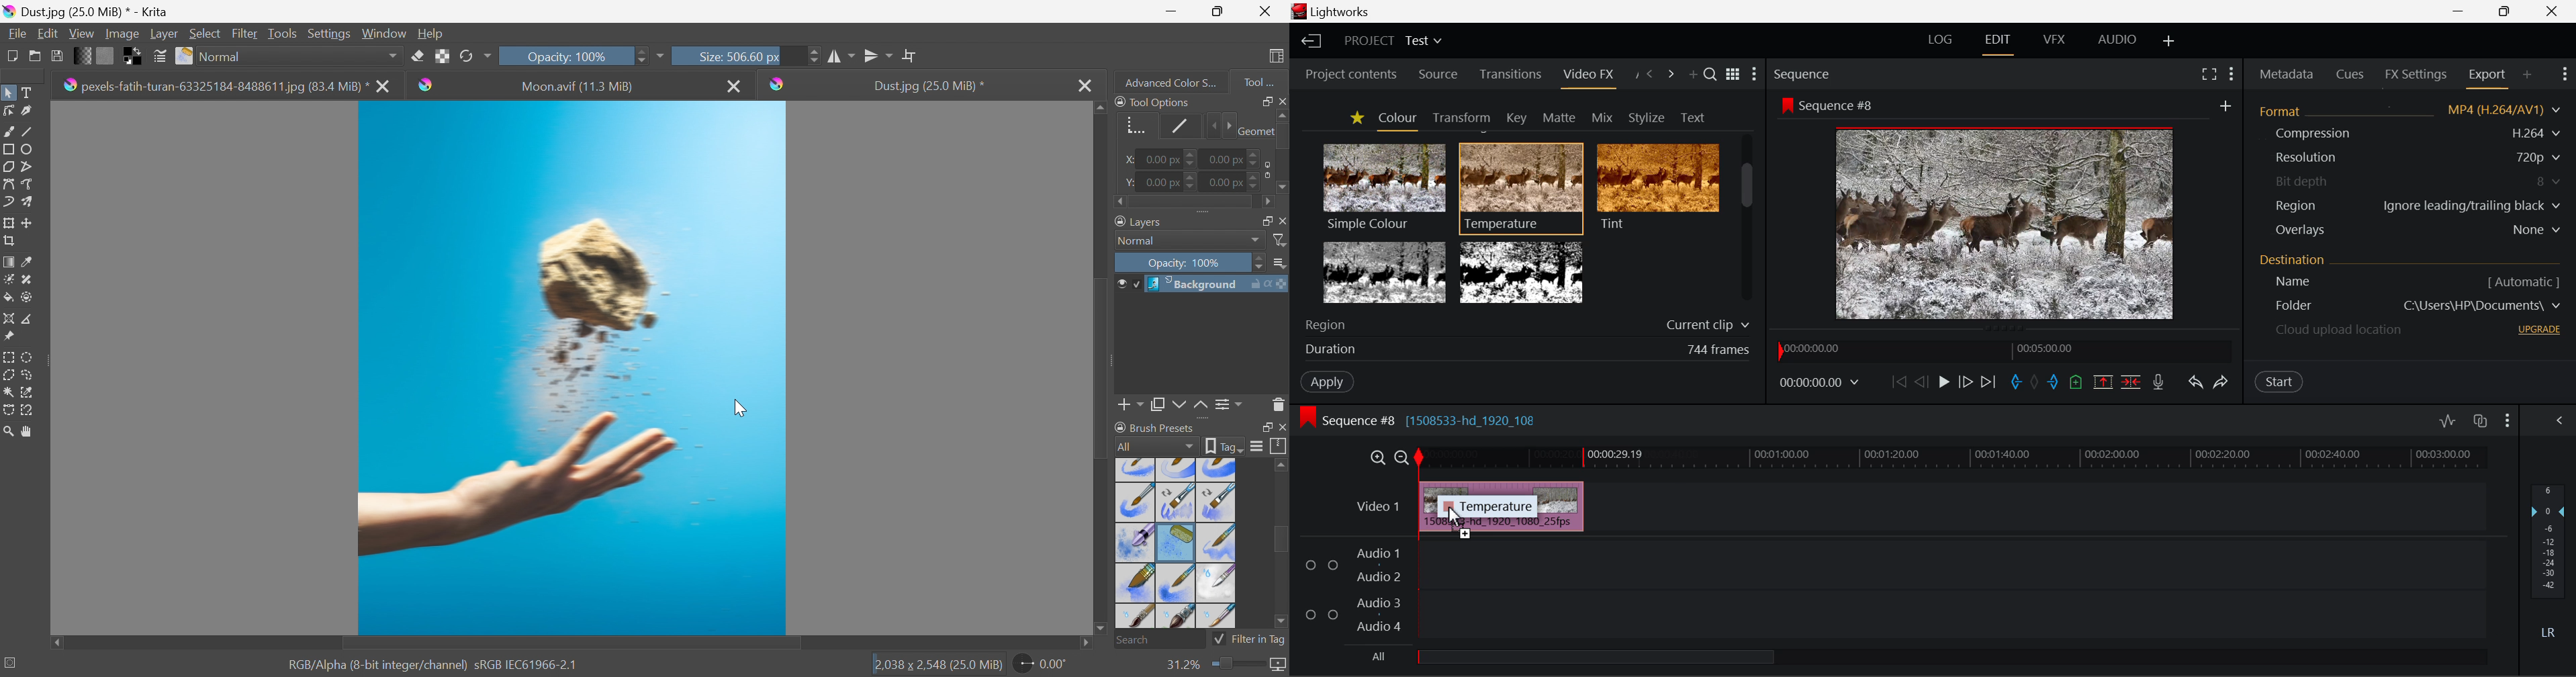  I want to click on Audio 3, so click(1376, 603).